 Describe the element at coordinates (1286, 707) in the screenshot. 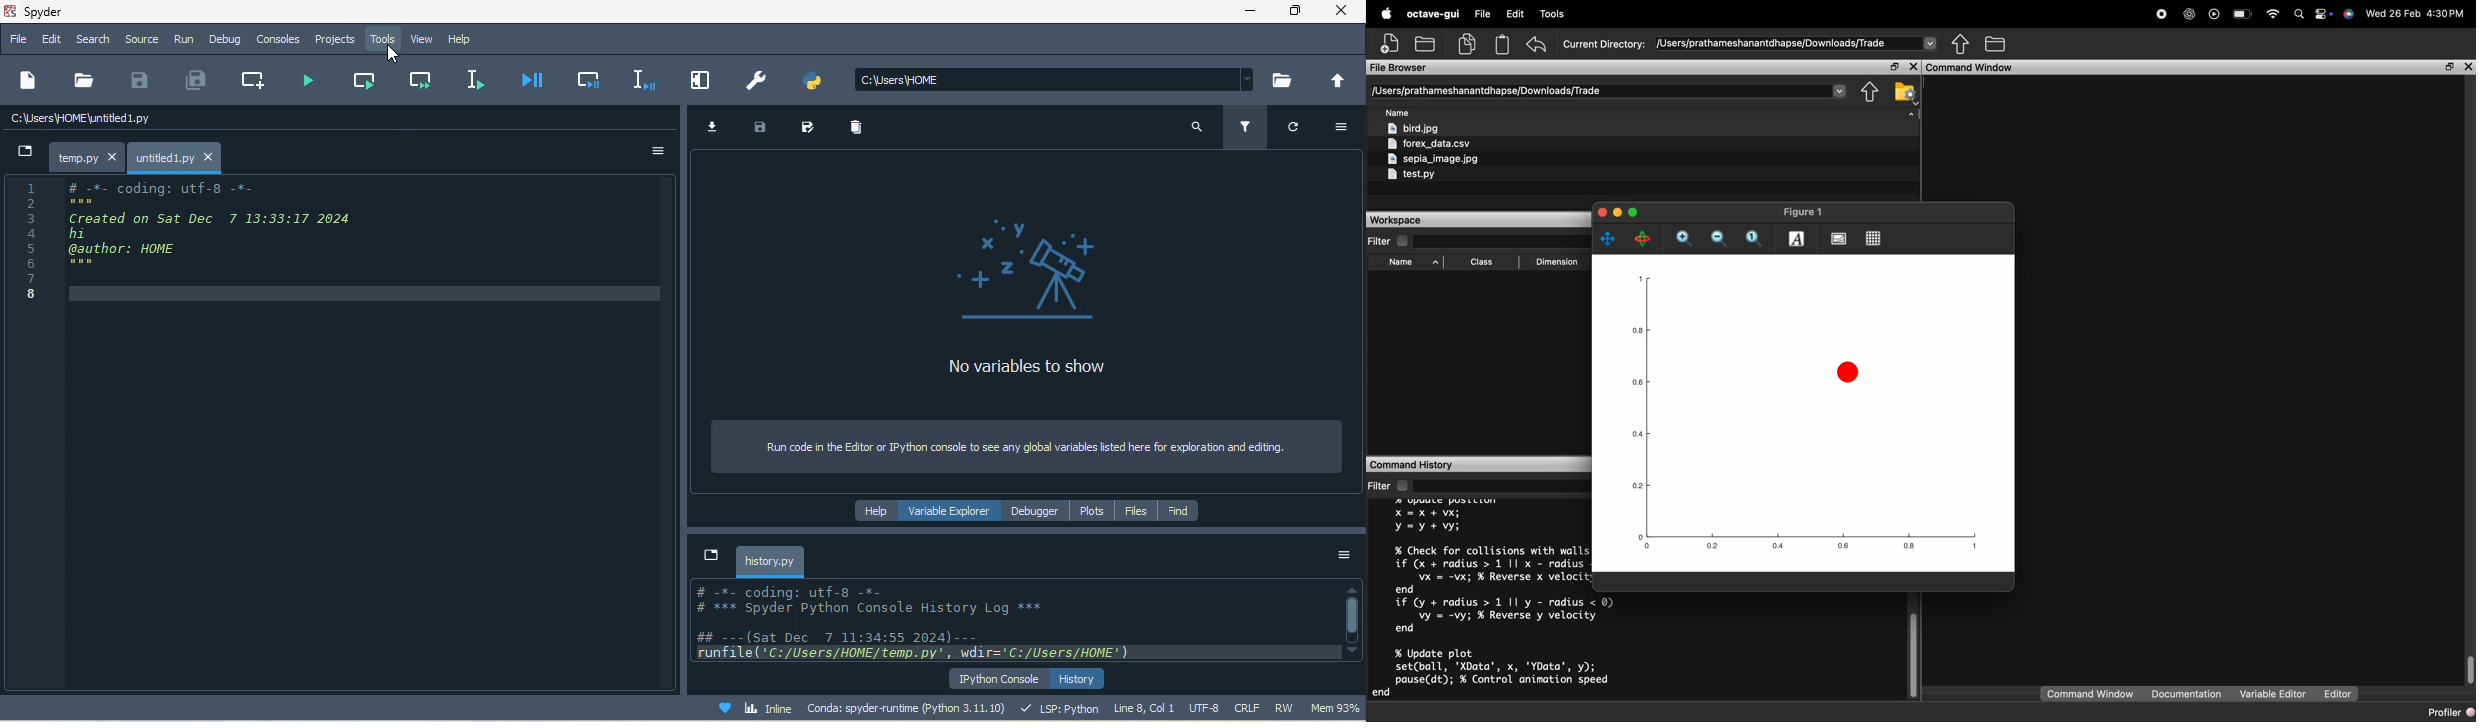

I see `rw` at that location.